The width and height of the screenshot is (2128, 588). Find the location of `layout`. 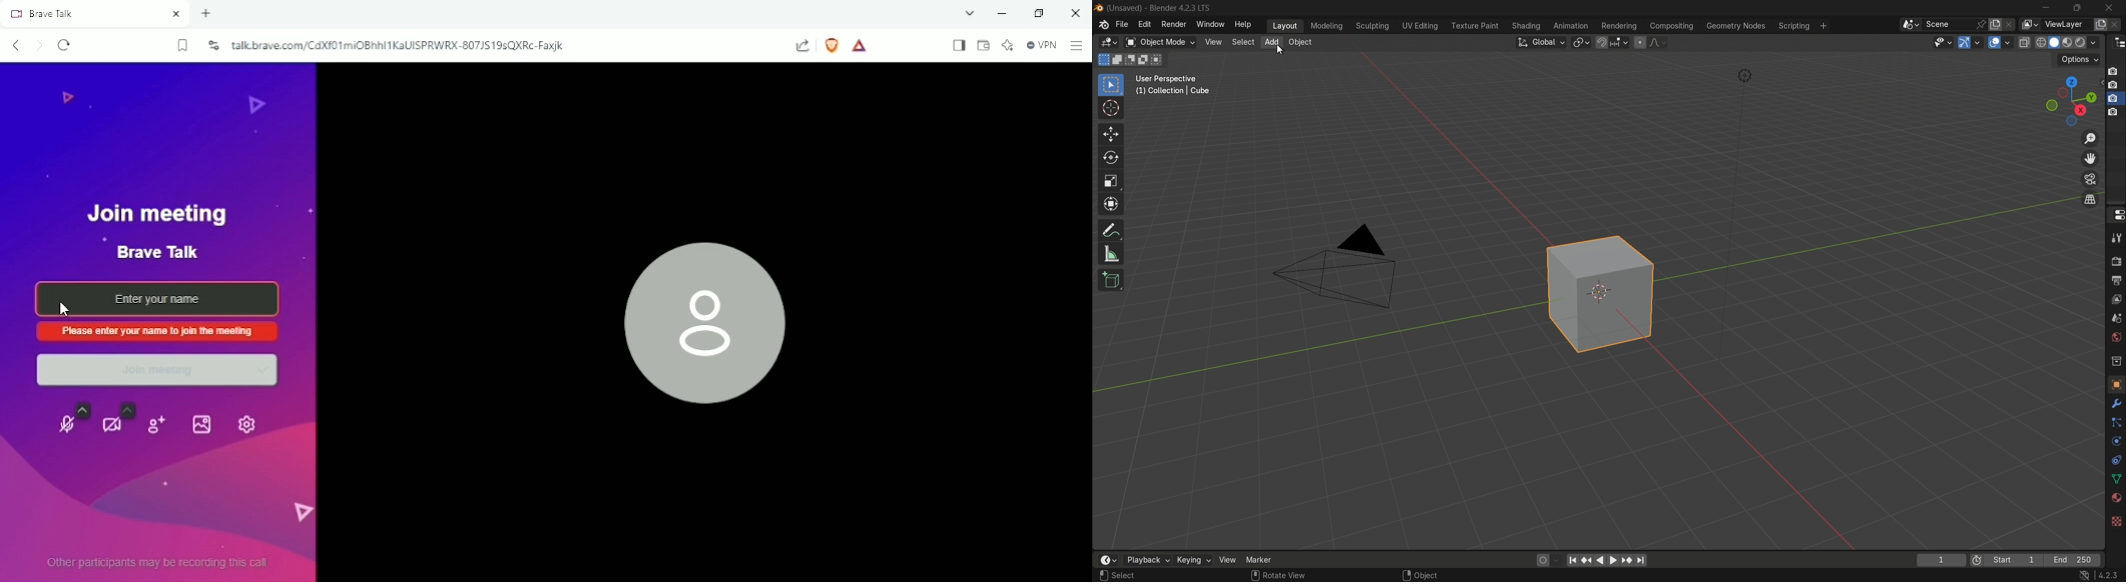

layout is located at coordinates (1285, 25).